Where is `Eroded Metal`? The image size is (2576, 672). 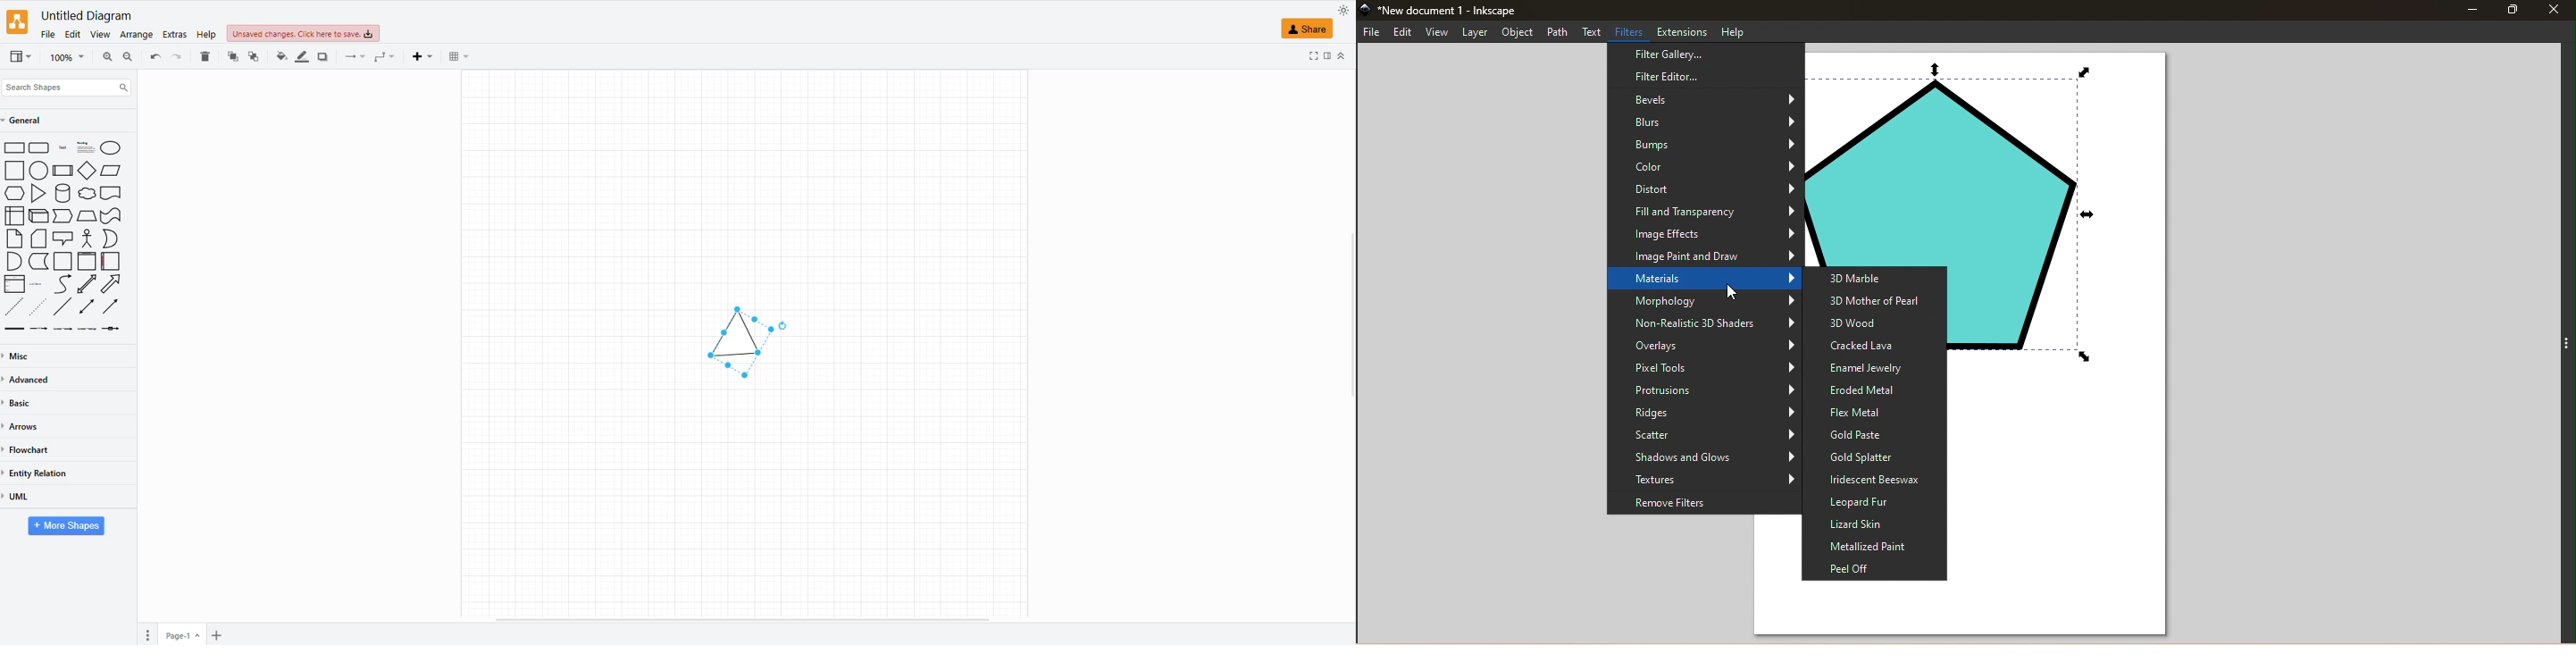 Eroded Metal is located at coordinates (1874, 390).